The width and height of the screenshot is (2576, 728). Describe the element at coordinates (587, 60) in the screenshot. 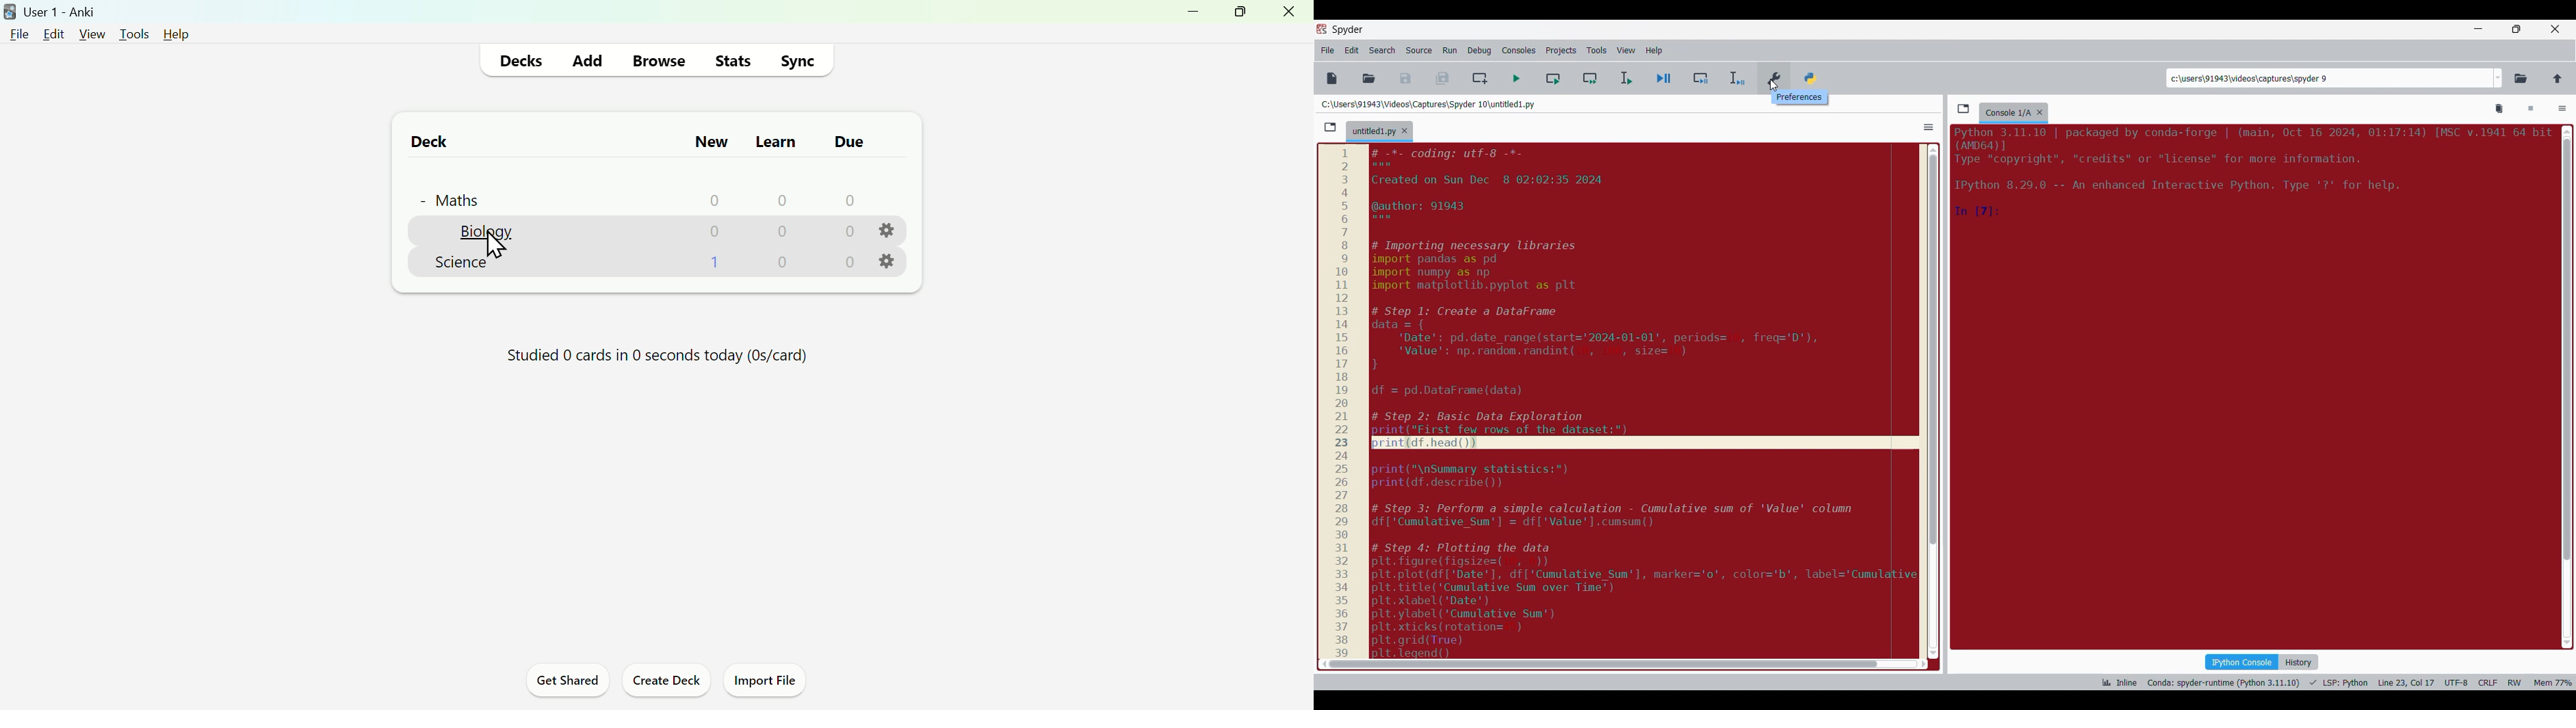

I see `Add` at that location.